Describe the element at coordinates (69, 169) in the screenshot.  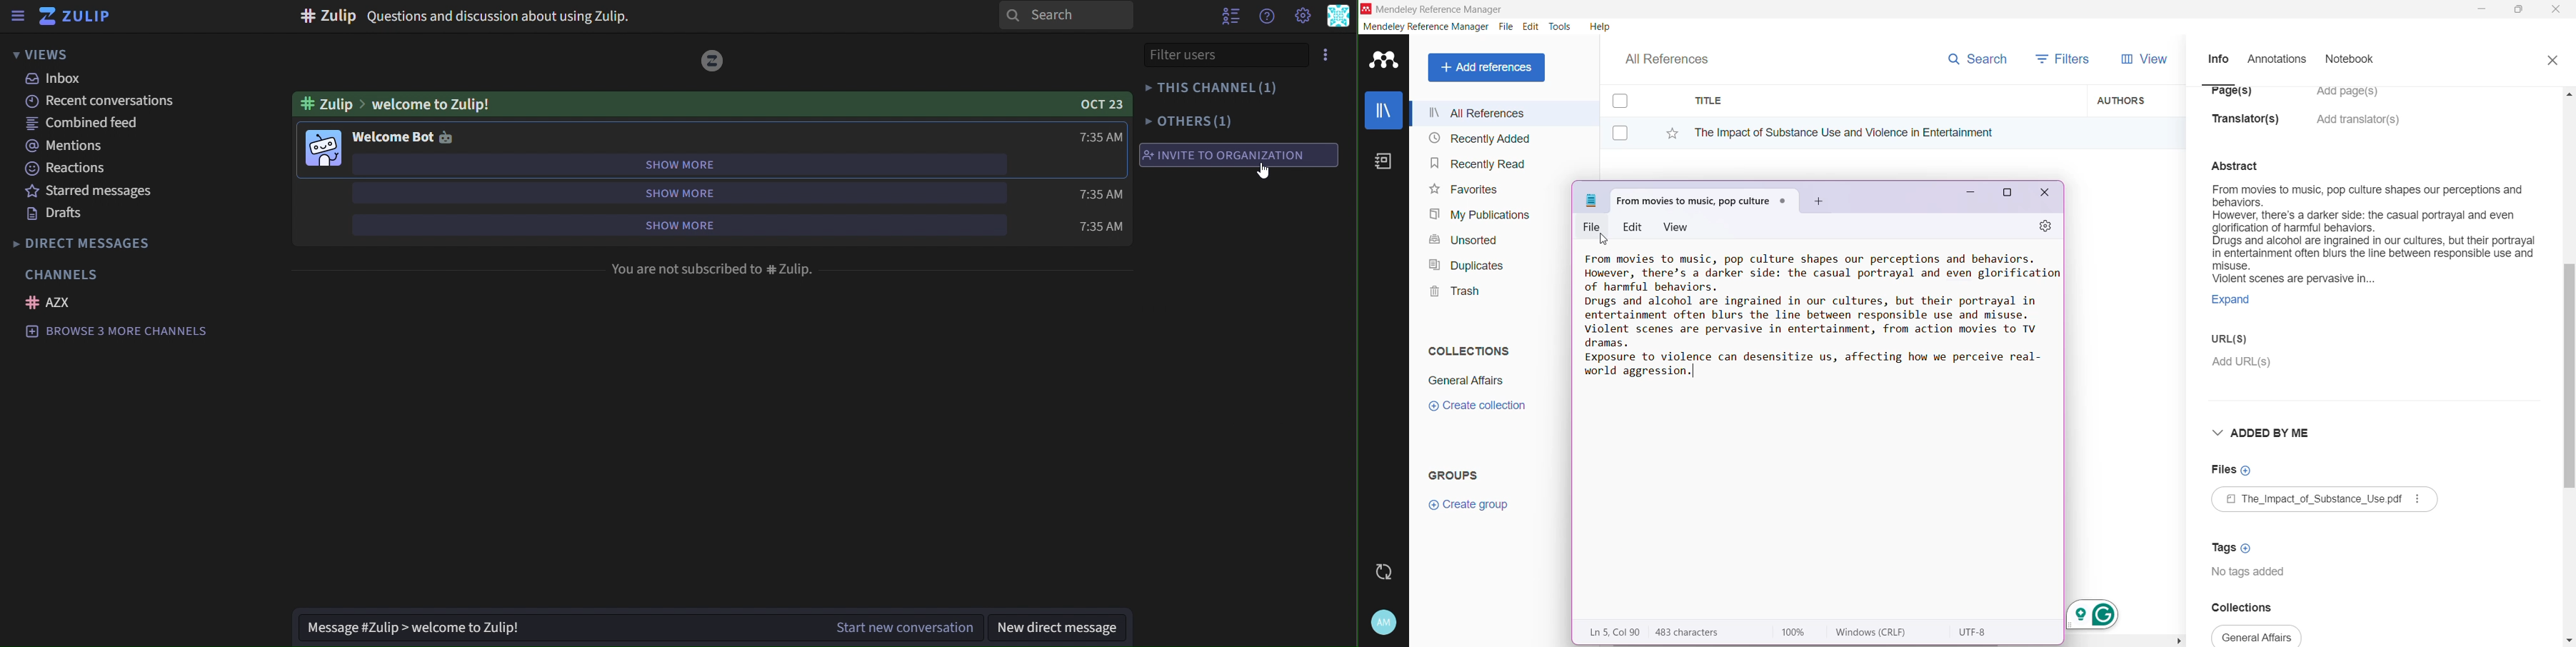
I see `reactions` at that location.